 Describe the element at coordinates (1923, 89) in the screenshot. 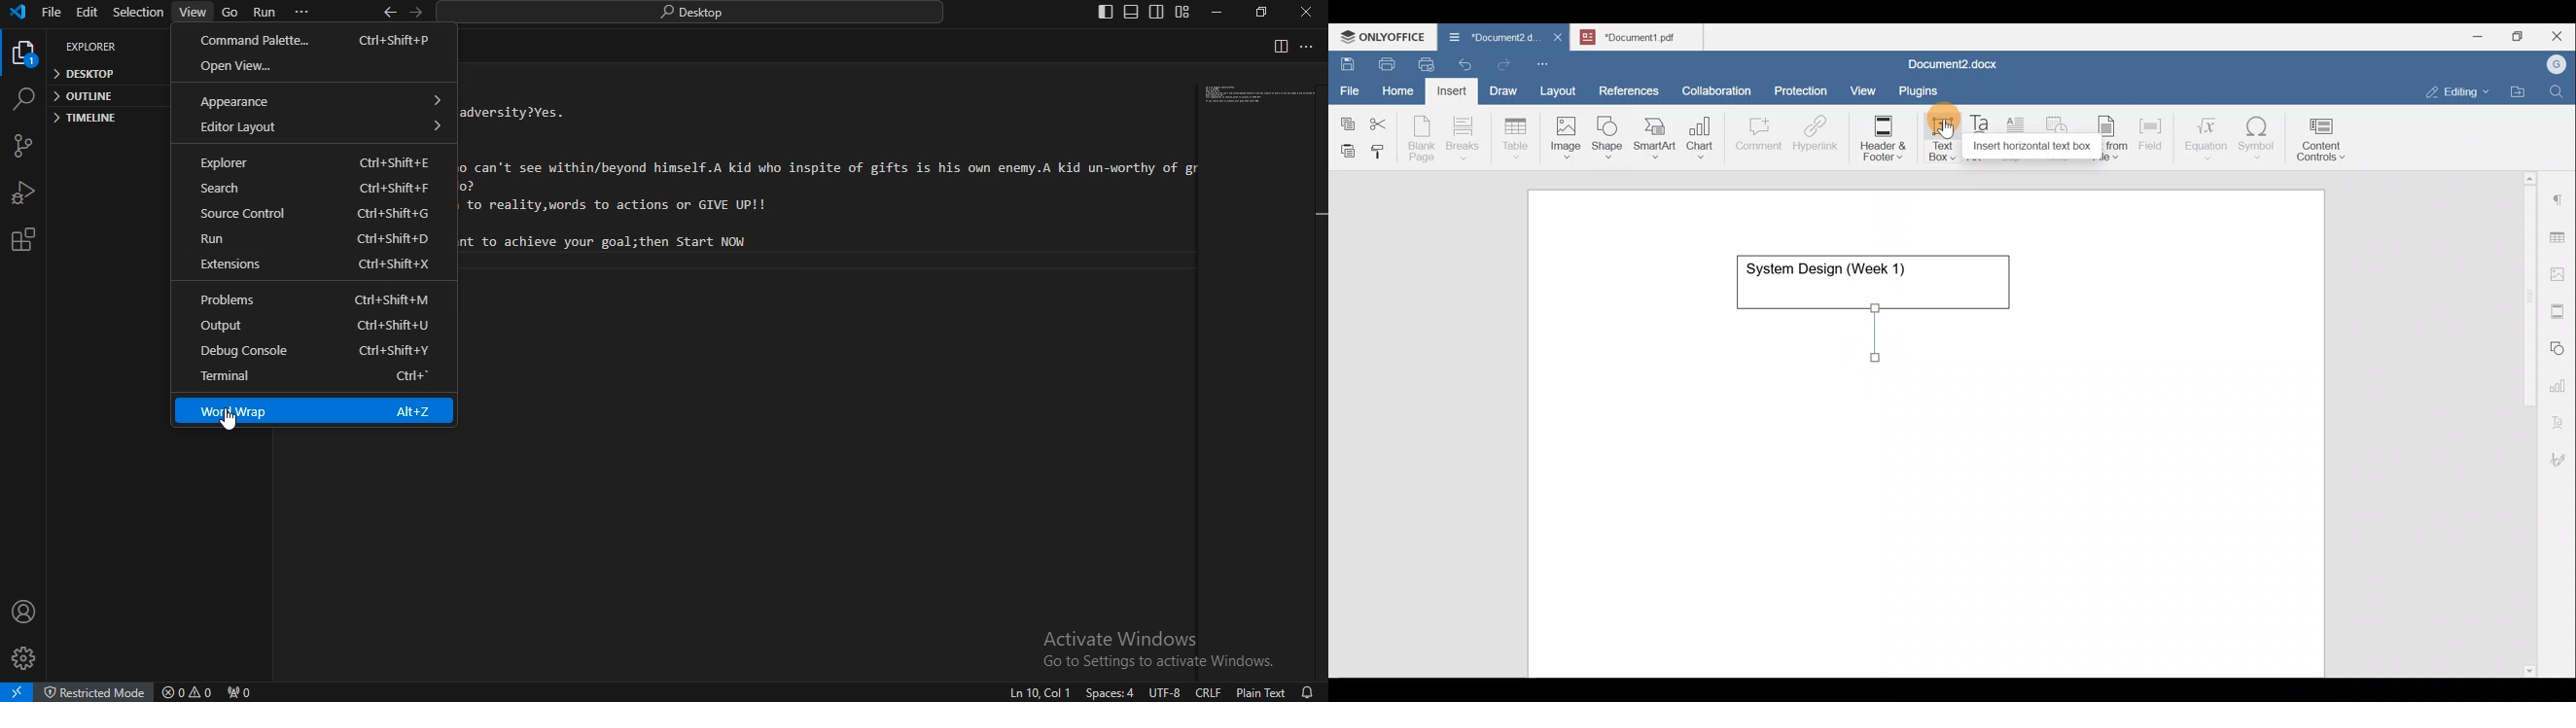

I see `Plugins` at that location.